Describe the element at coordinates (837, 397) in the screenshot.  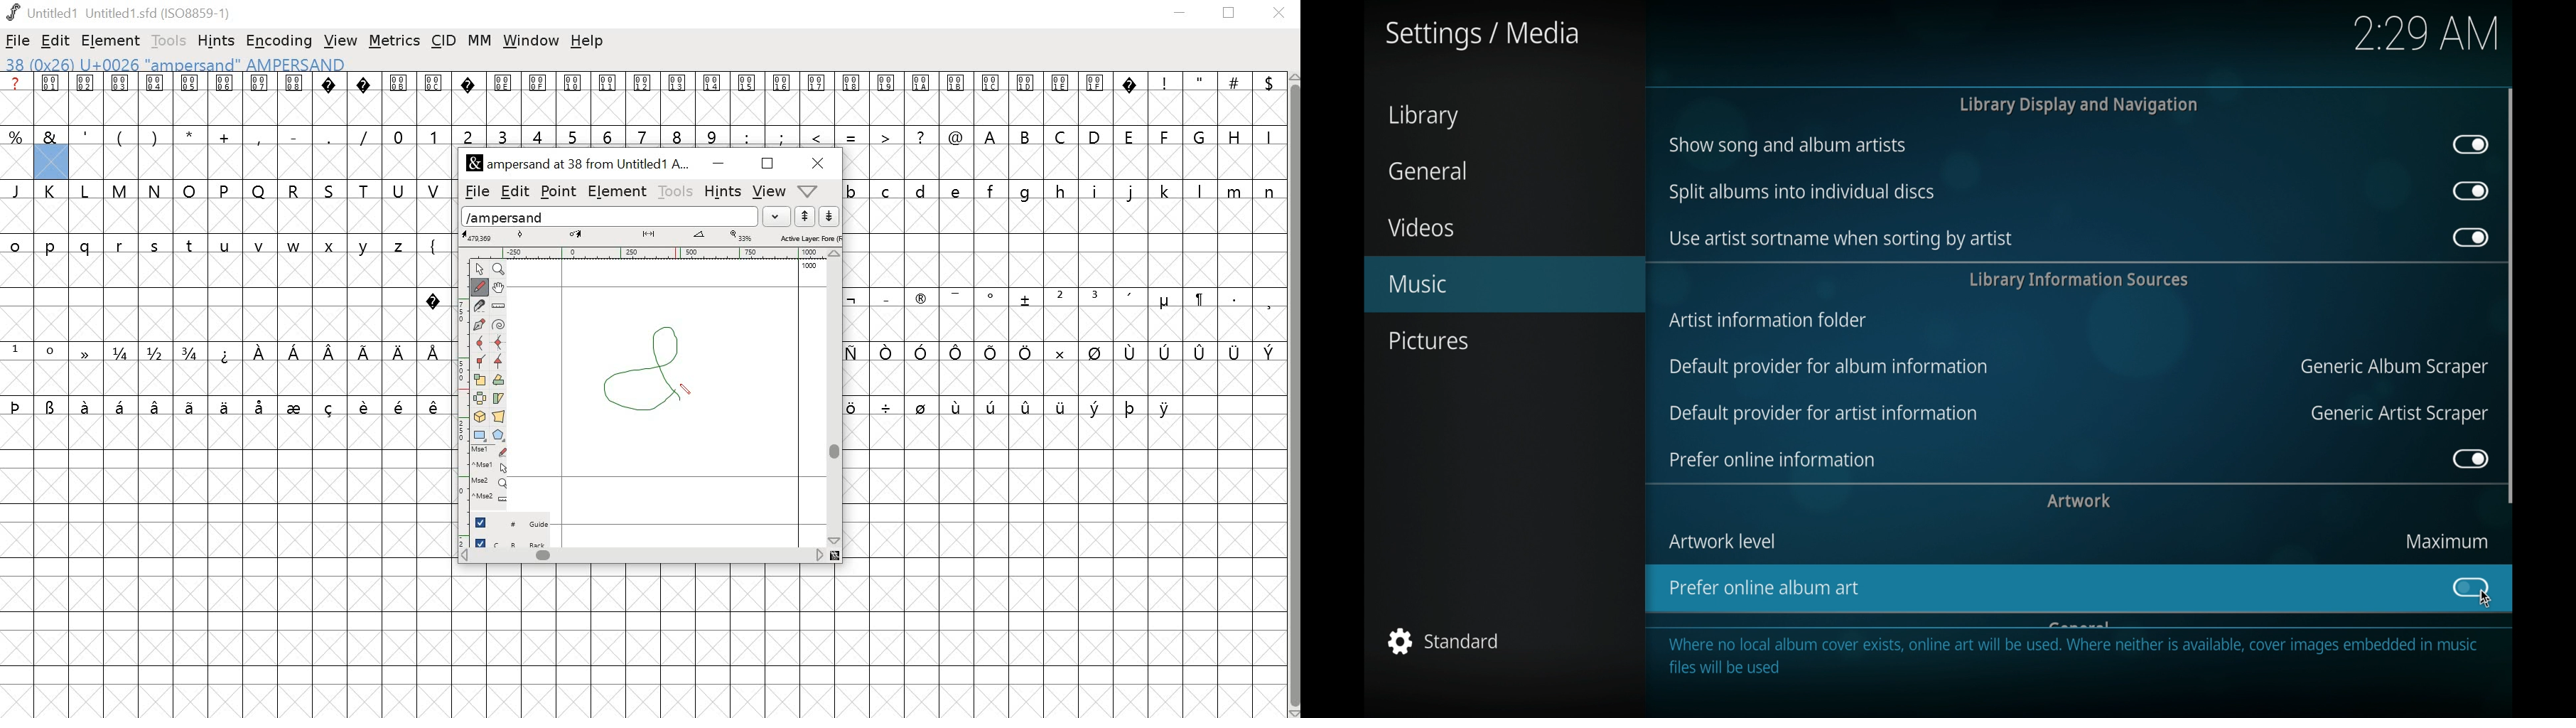
I see `scrollbar` at that location.